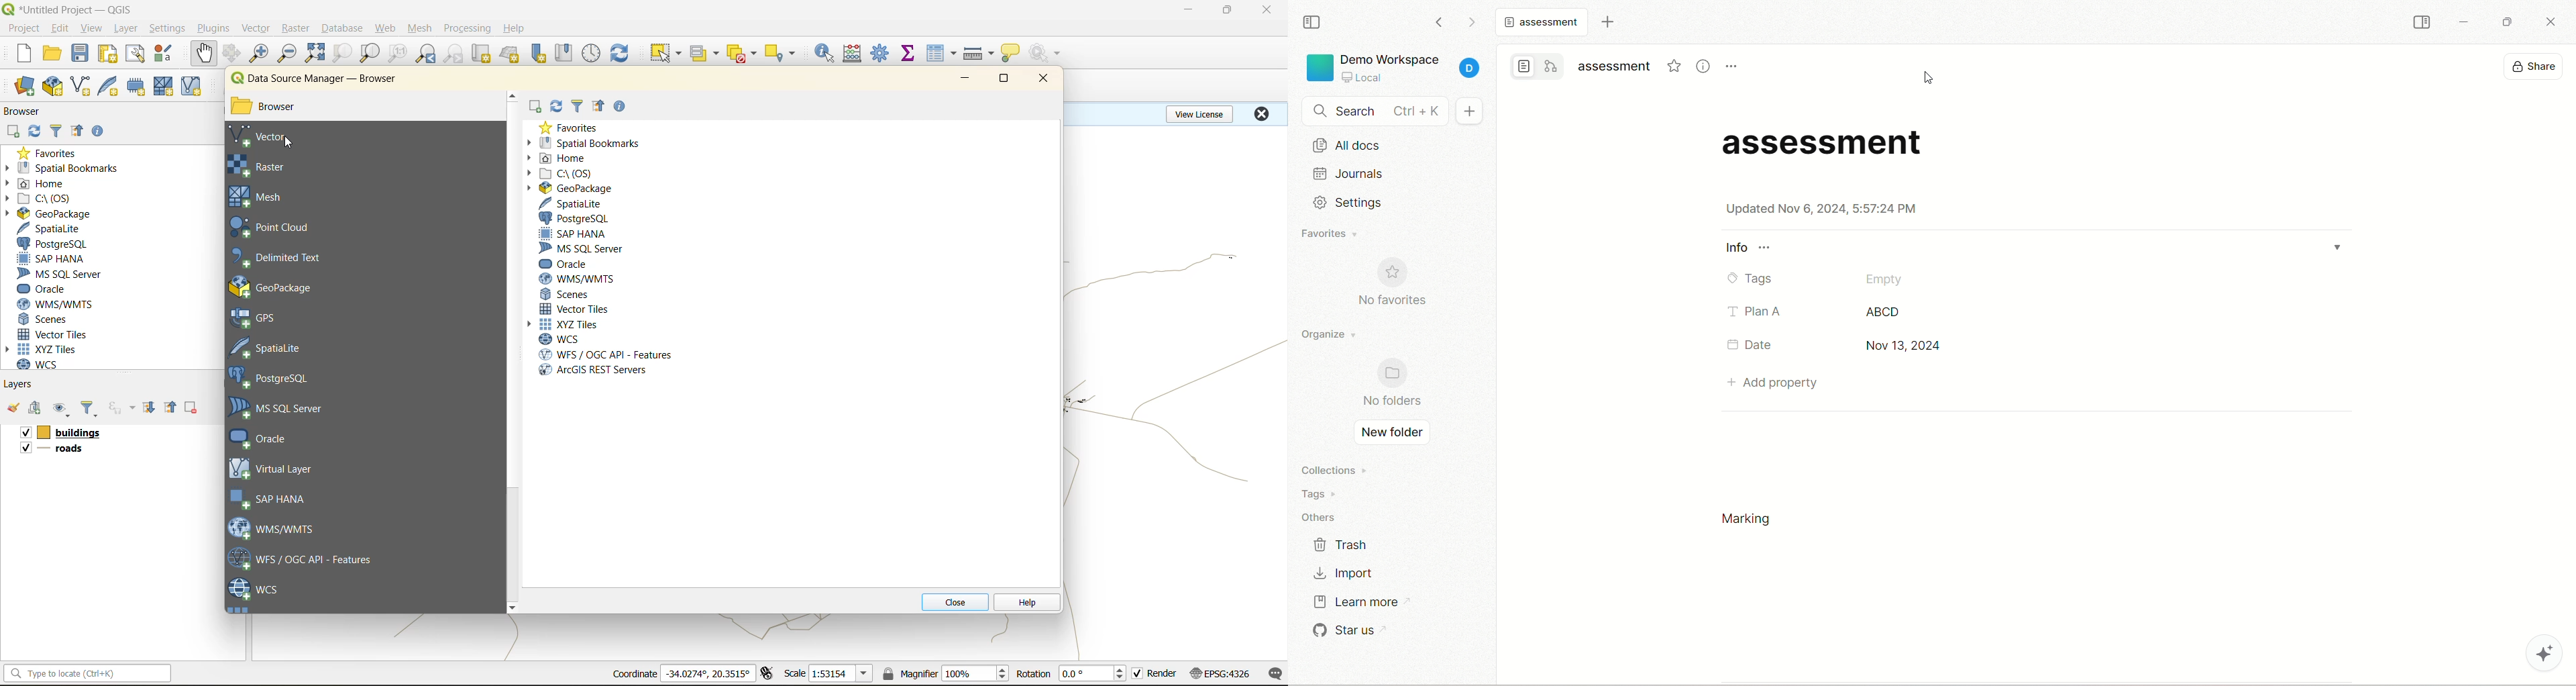 This screenshot has height=700, width=2576. Describe the element at coordinates (578, 107) in the screenshot. I see `filter browser` at that location.